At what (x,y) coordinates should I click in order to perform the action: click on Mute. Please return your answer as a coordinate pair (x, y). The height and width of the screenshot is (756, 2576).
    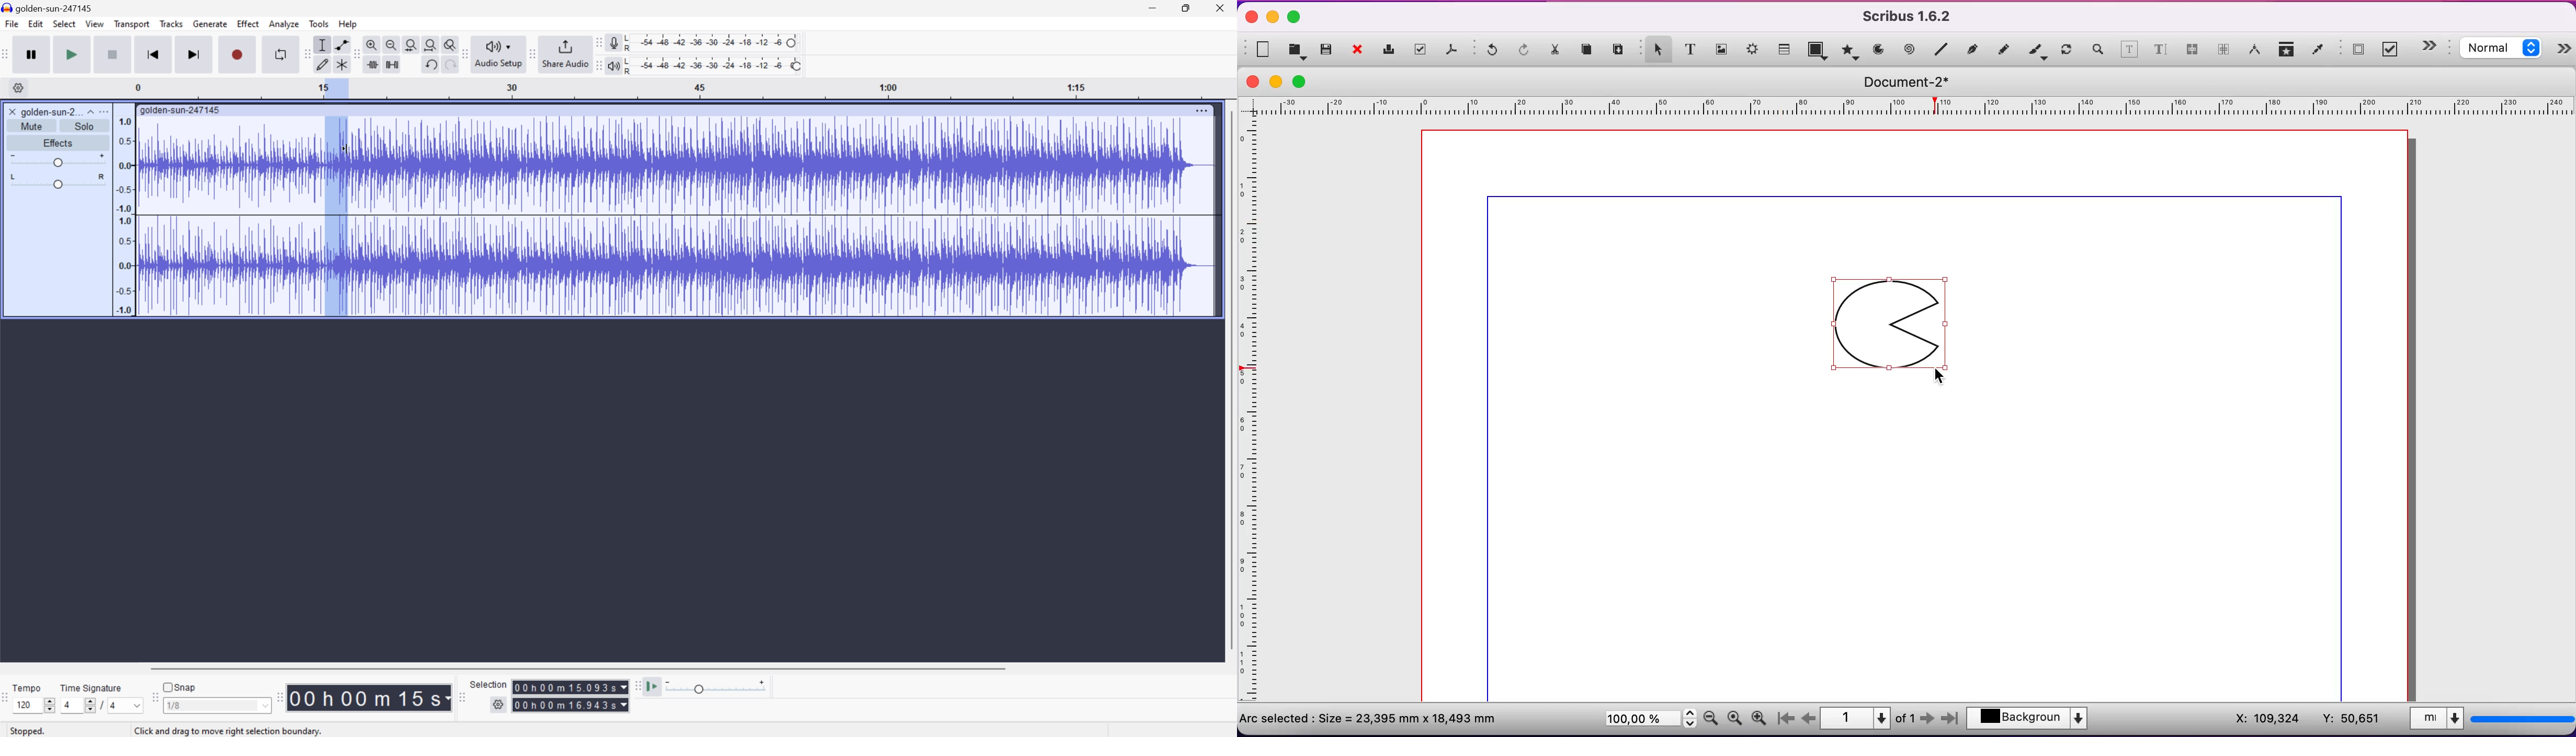
    Looking at the image, I should click on (35, 126).